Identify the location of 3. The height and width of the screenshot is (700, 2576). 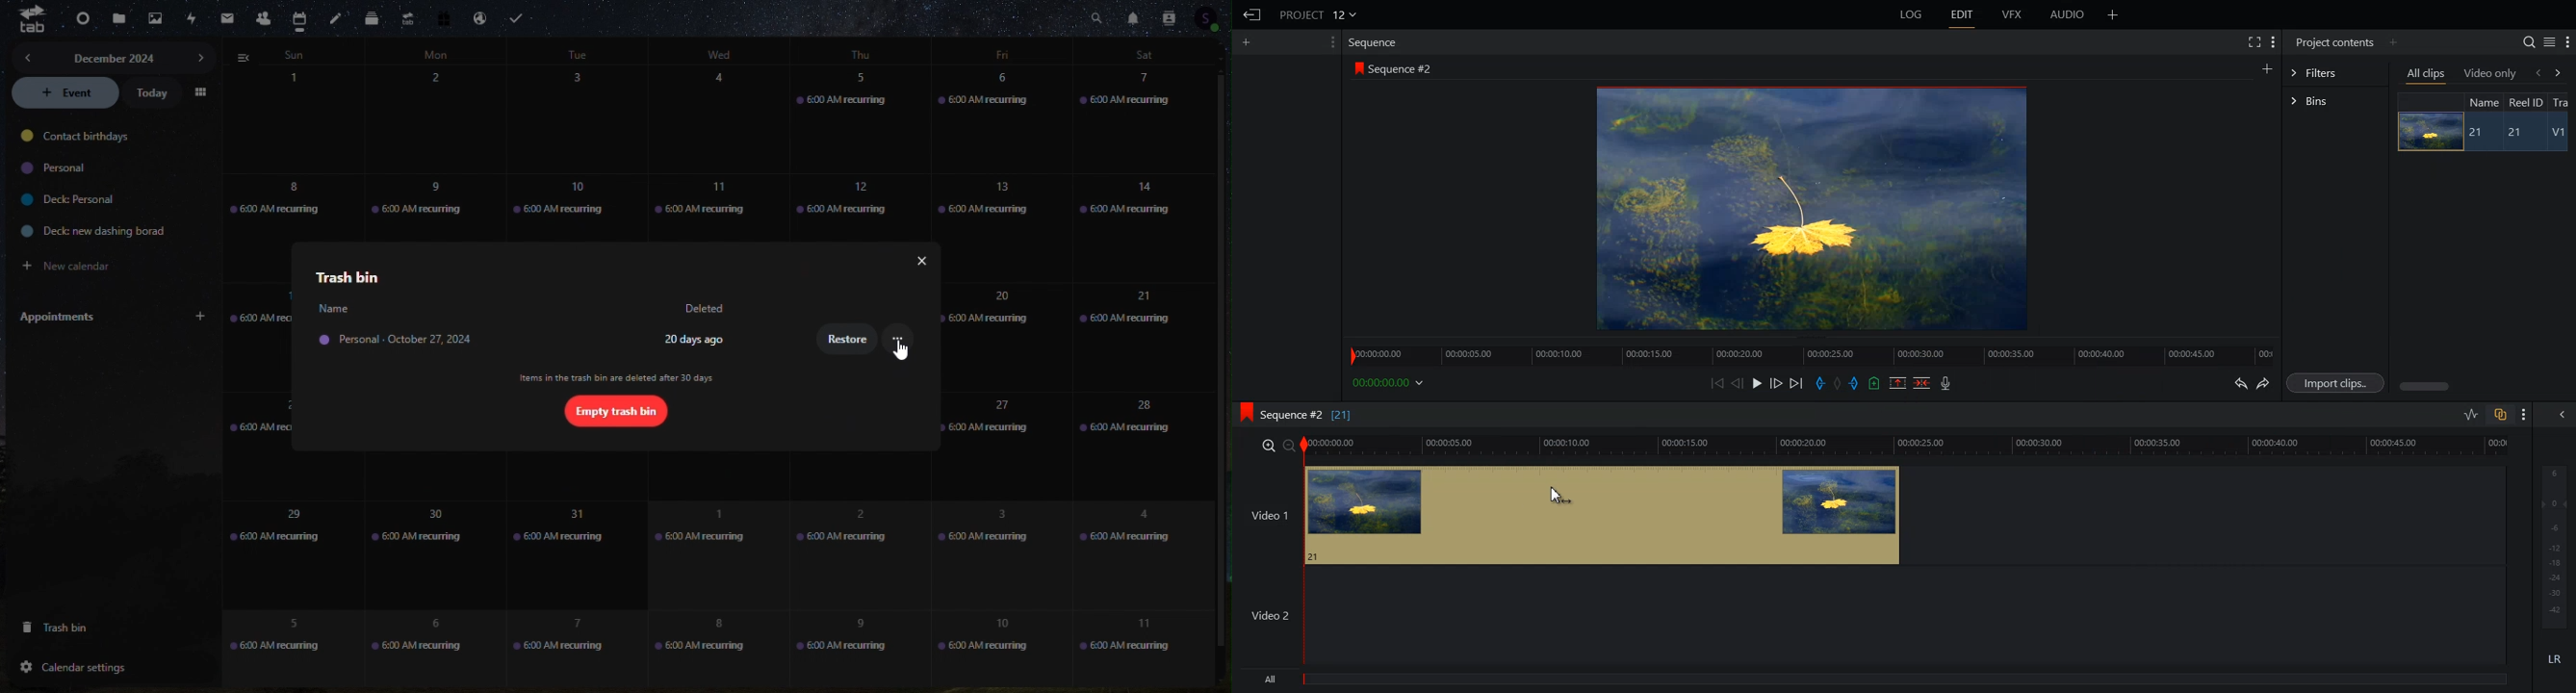
(990, 552).